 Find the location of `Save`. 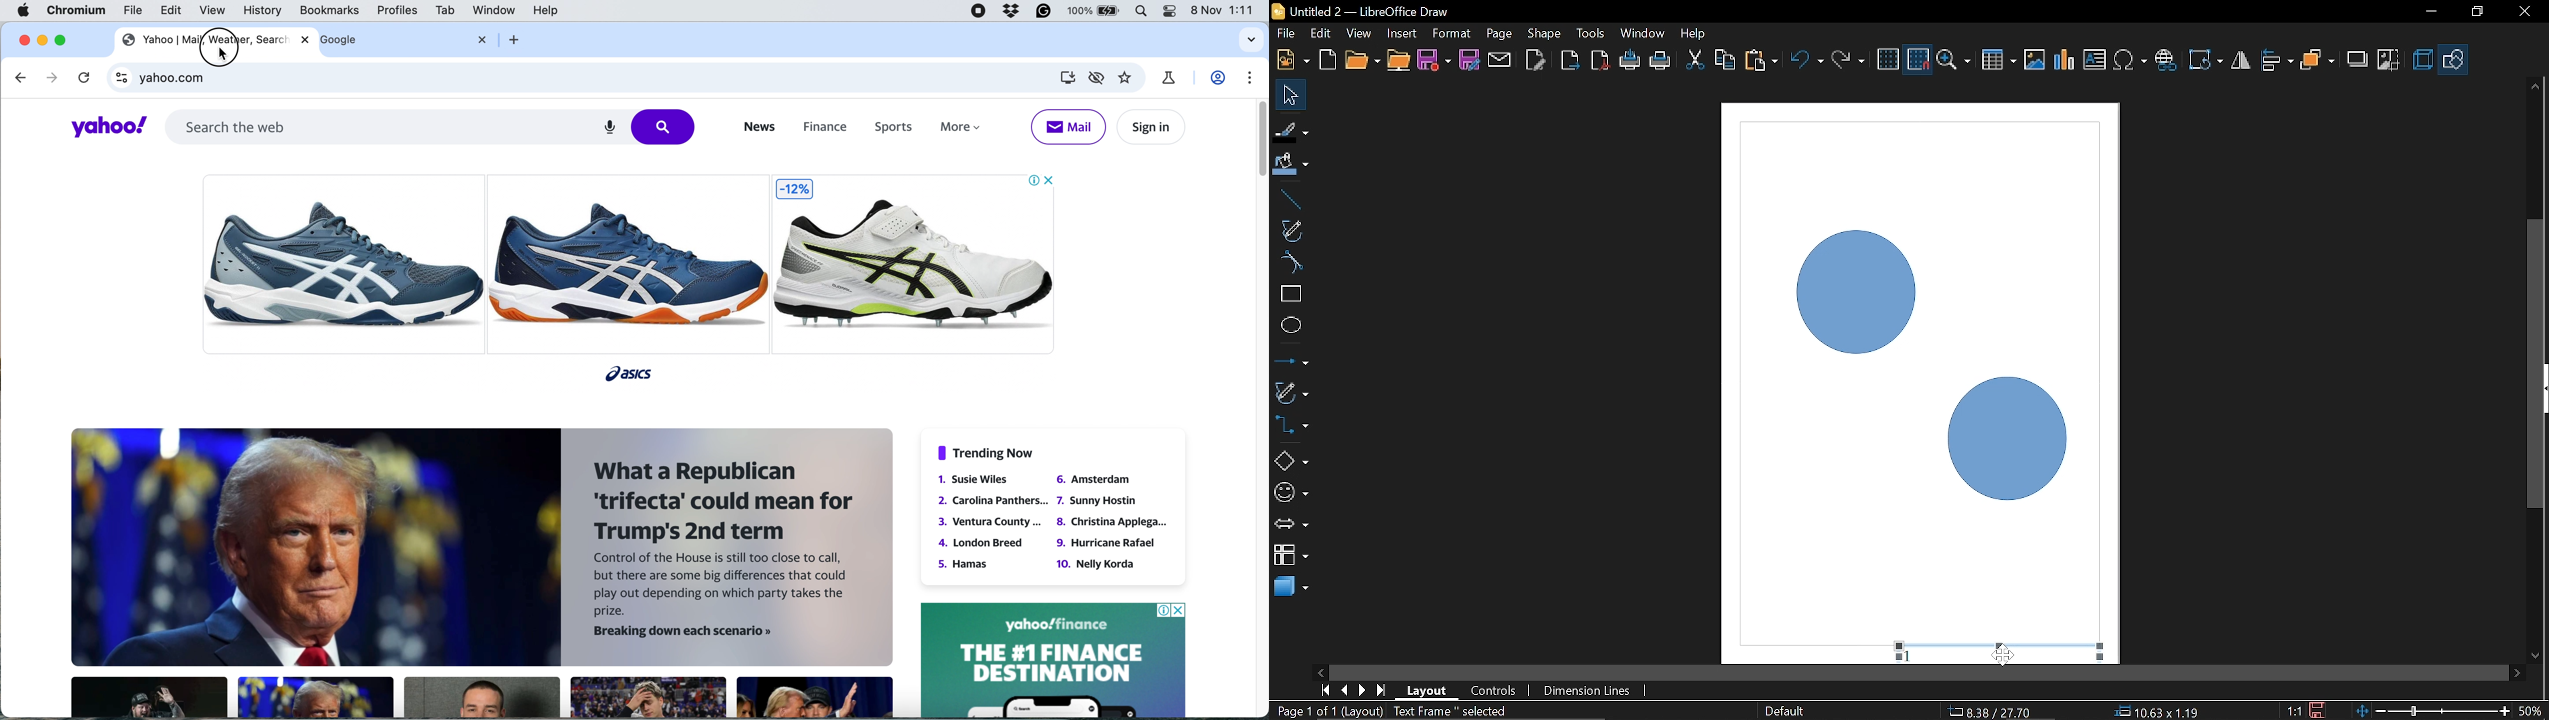

Save is located at coordinates (2320, 710).